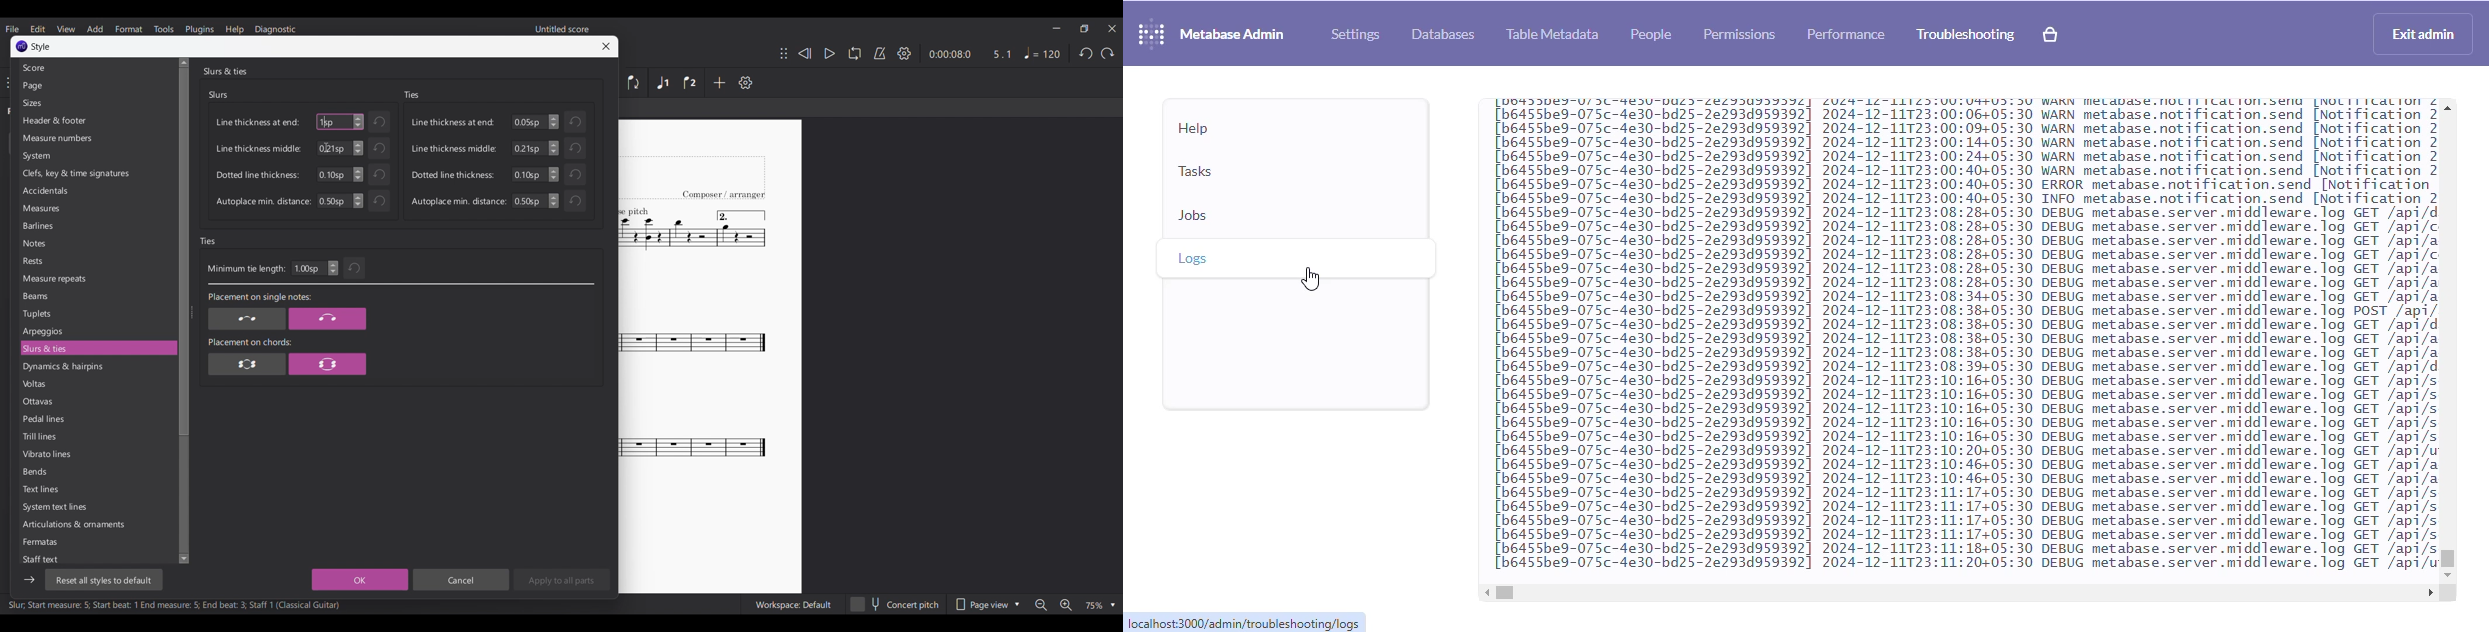 The width and height of the screenshot is (2492, 644). What do you see at coordinates (454, 174) in the screenshot?
I see `Dotted line thickness` at bounding box center [454, 174].